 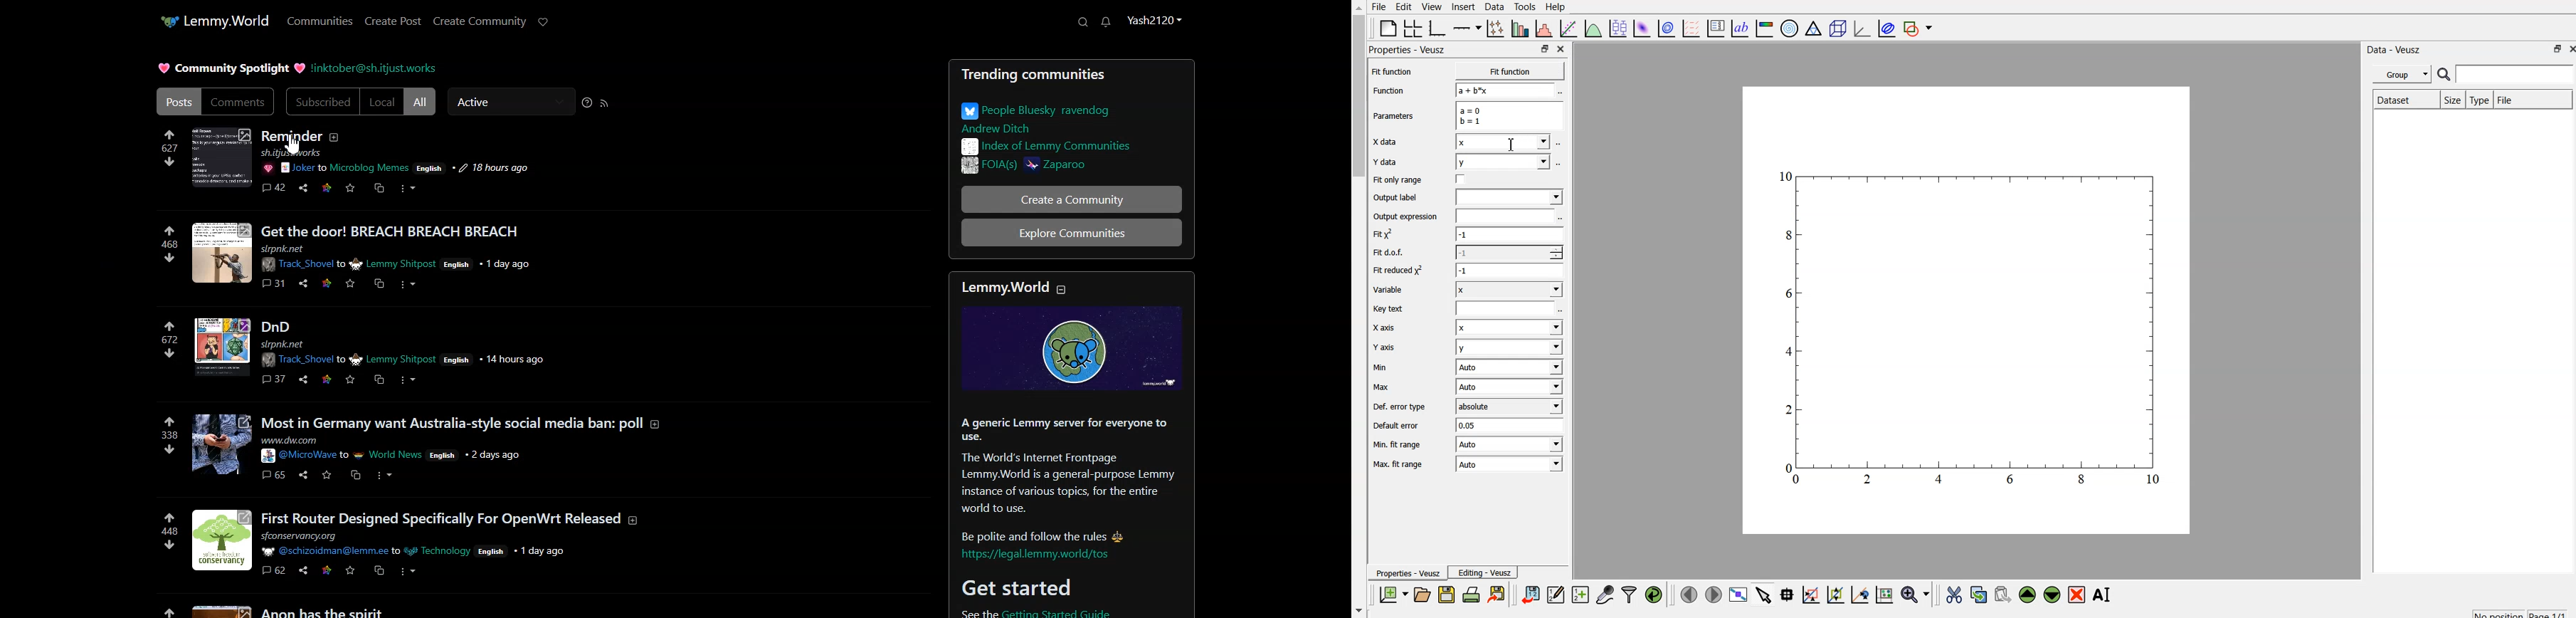 I want to click on Fit function, so click(x=1402, y=72).